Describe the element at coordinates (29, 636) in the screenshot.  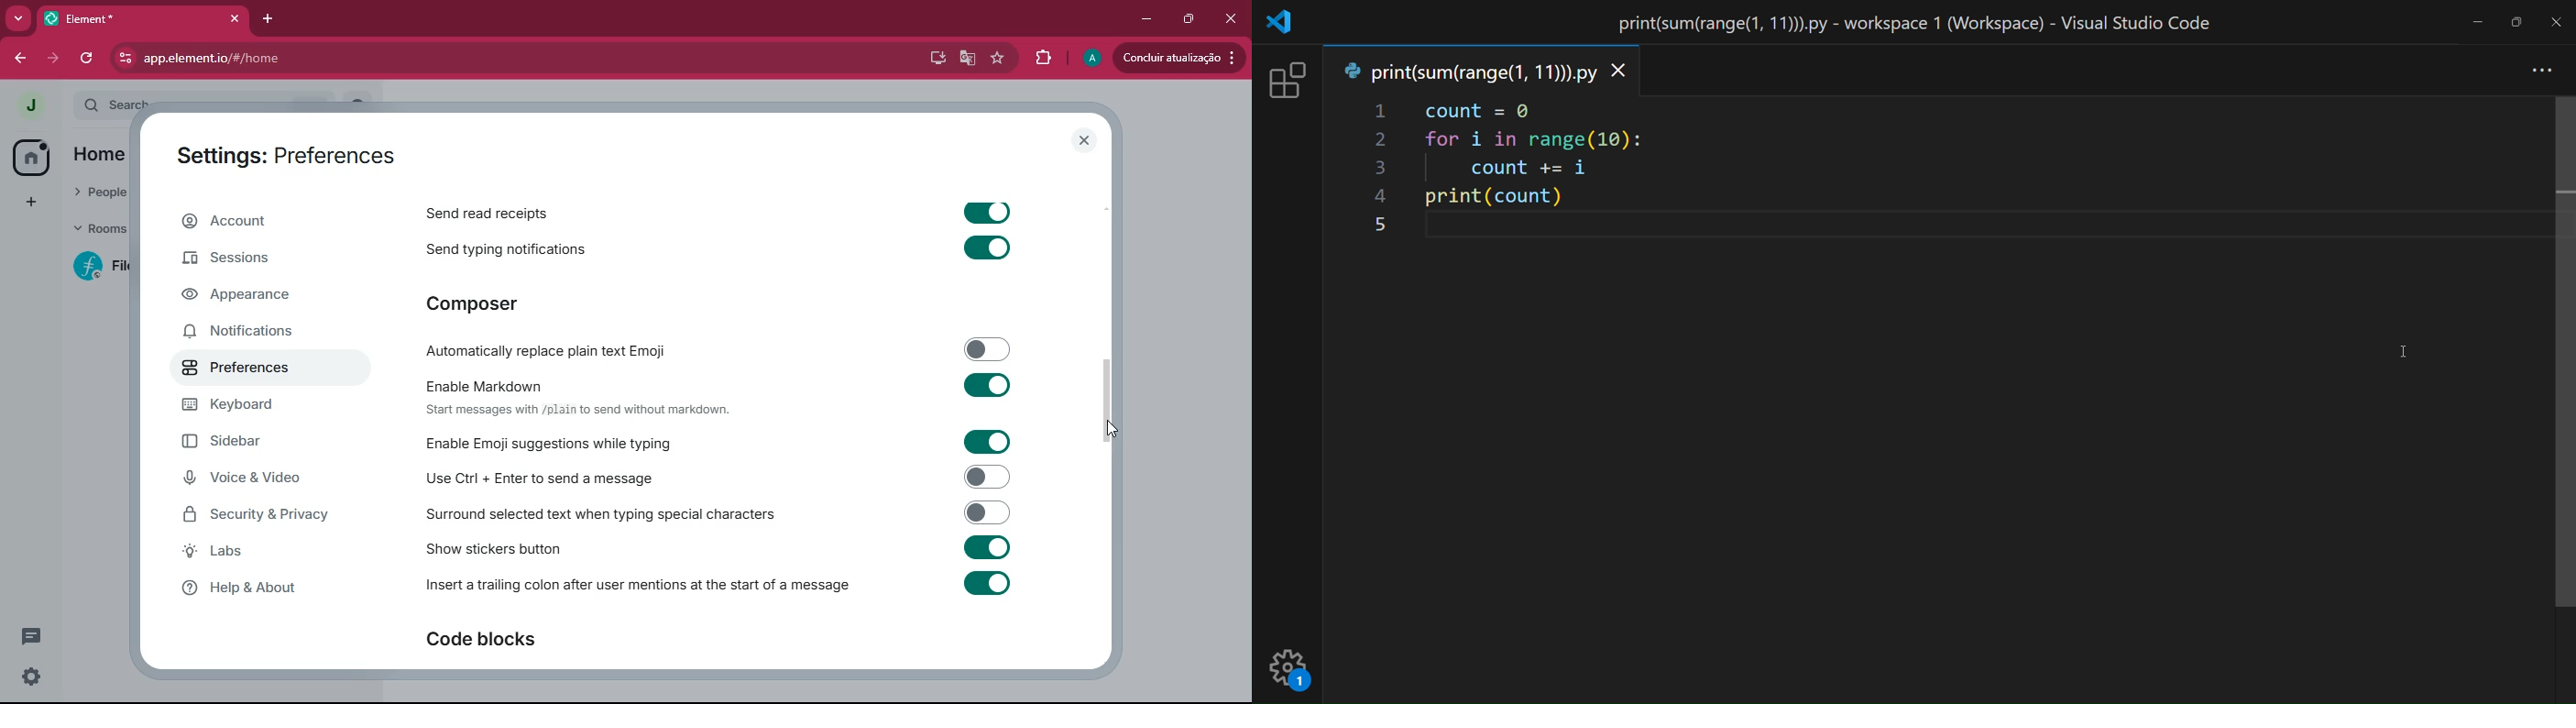
I see `conversation ` at that location.